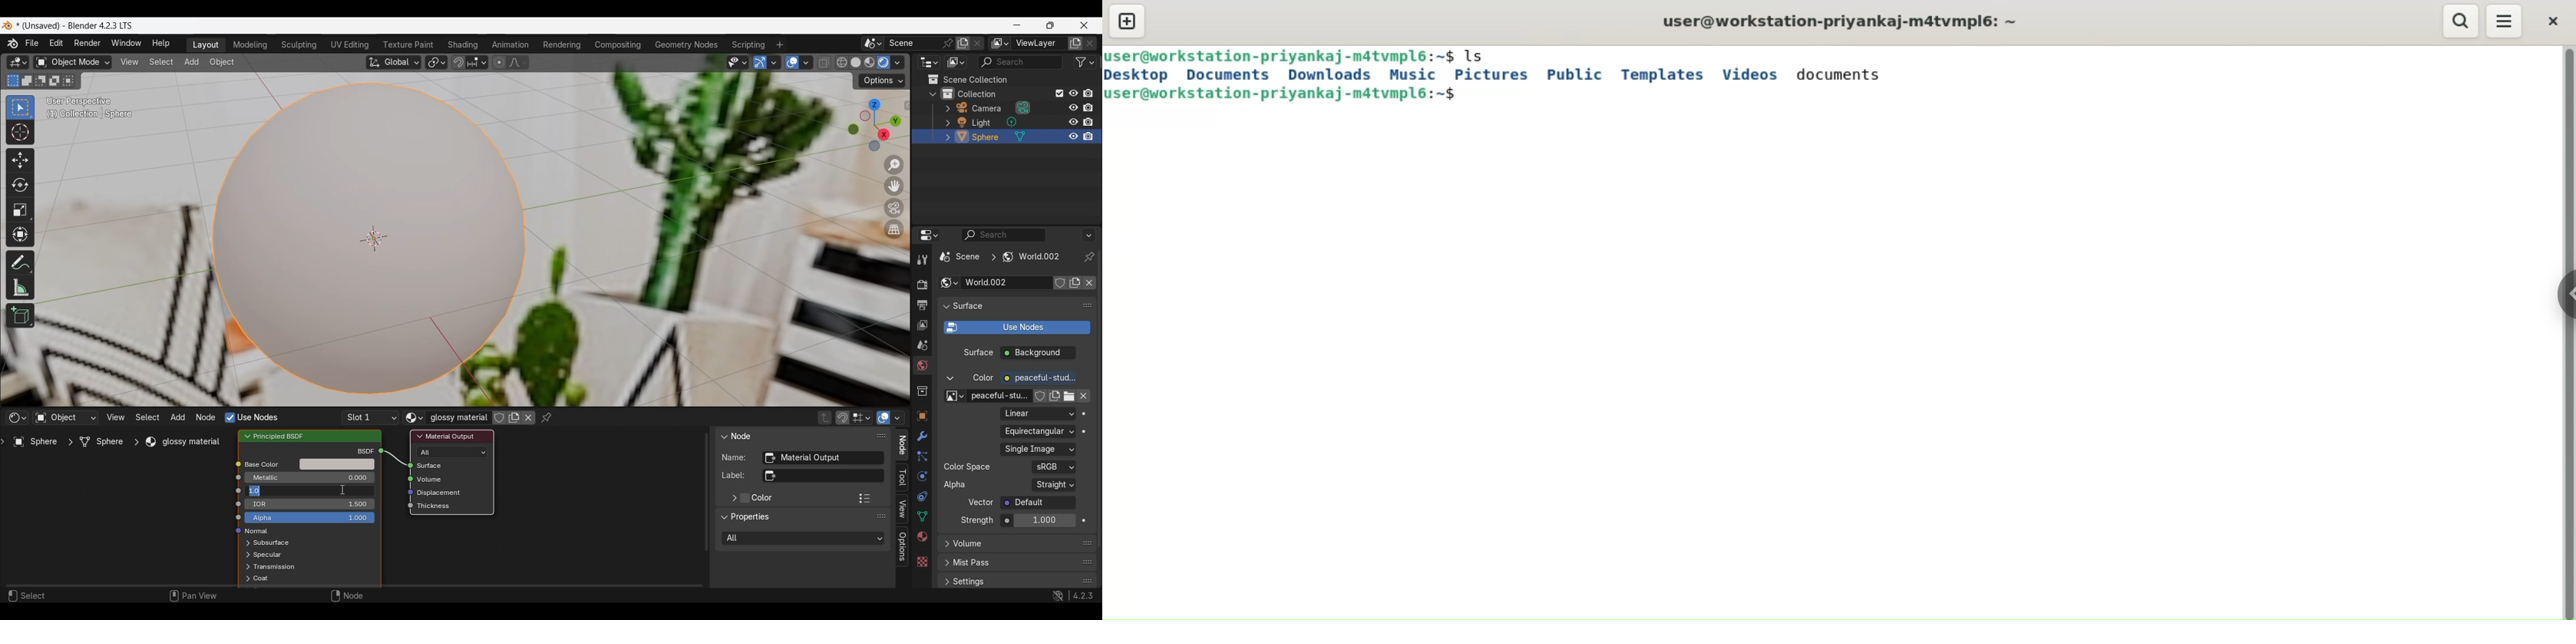 The width and height of the screenshot is (2576, 644). What do you see at coordinates (500, 63) in the screenshot?
I see `Proportional editing objects` at bounding box center [500, 63].